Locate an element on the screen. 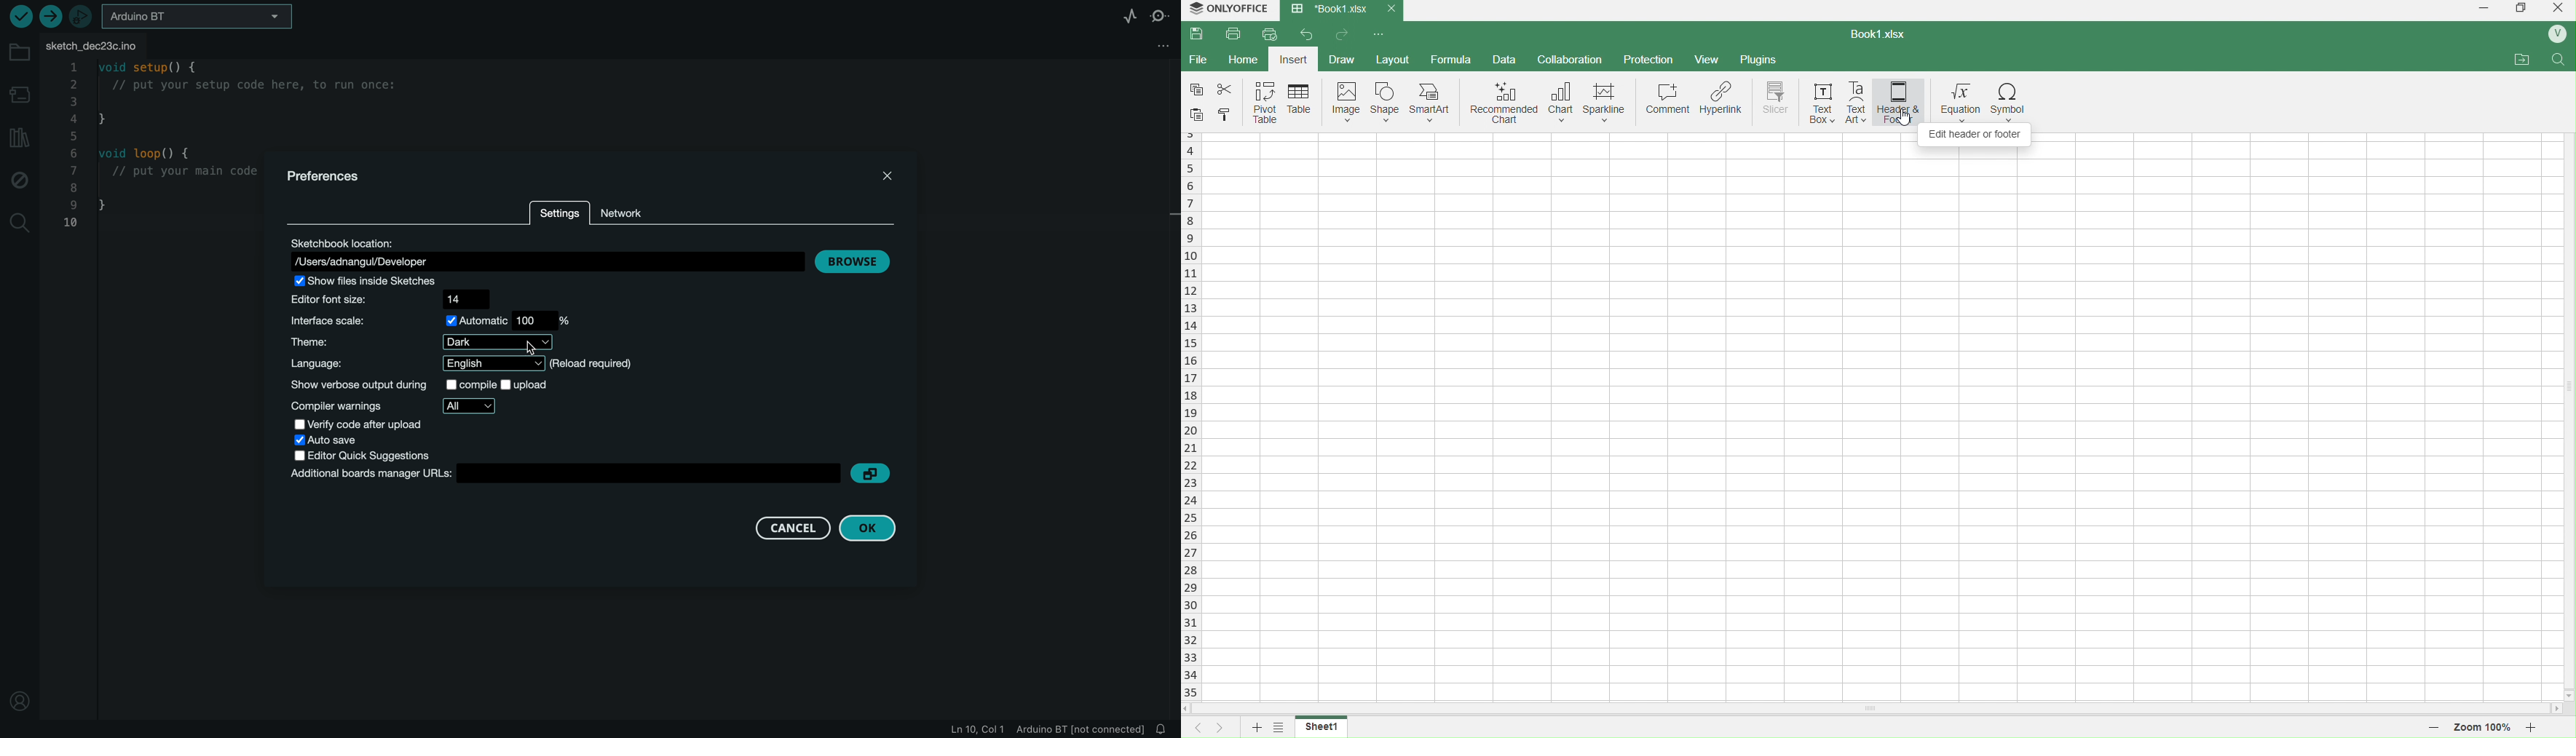 The width and height of the screenshot is (2576, 756). close current tab is located at coordinates (1390, 9).